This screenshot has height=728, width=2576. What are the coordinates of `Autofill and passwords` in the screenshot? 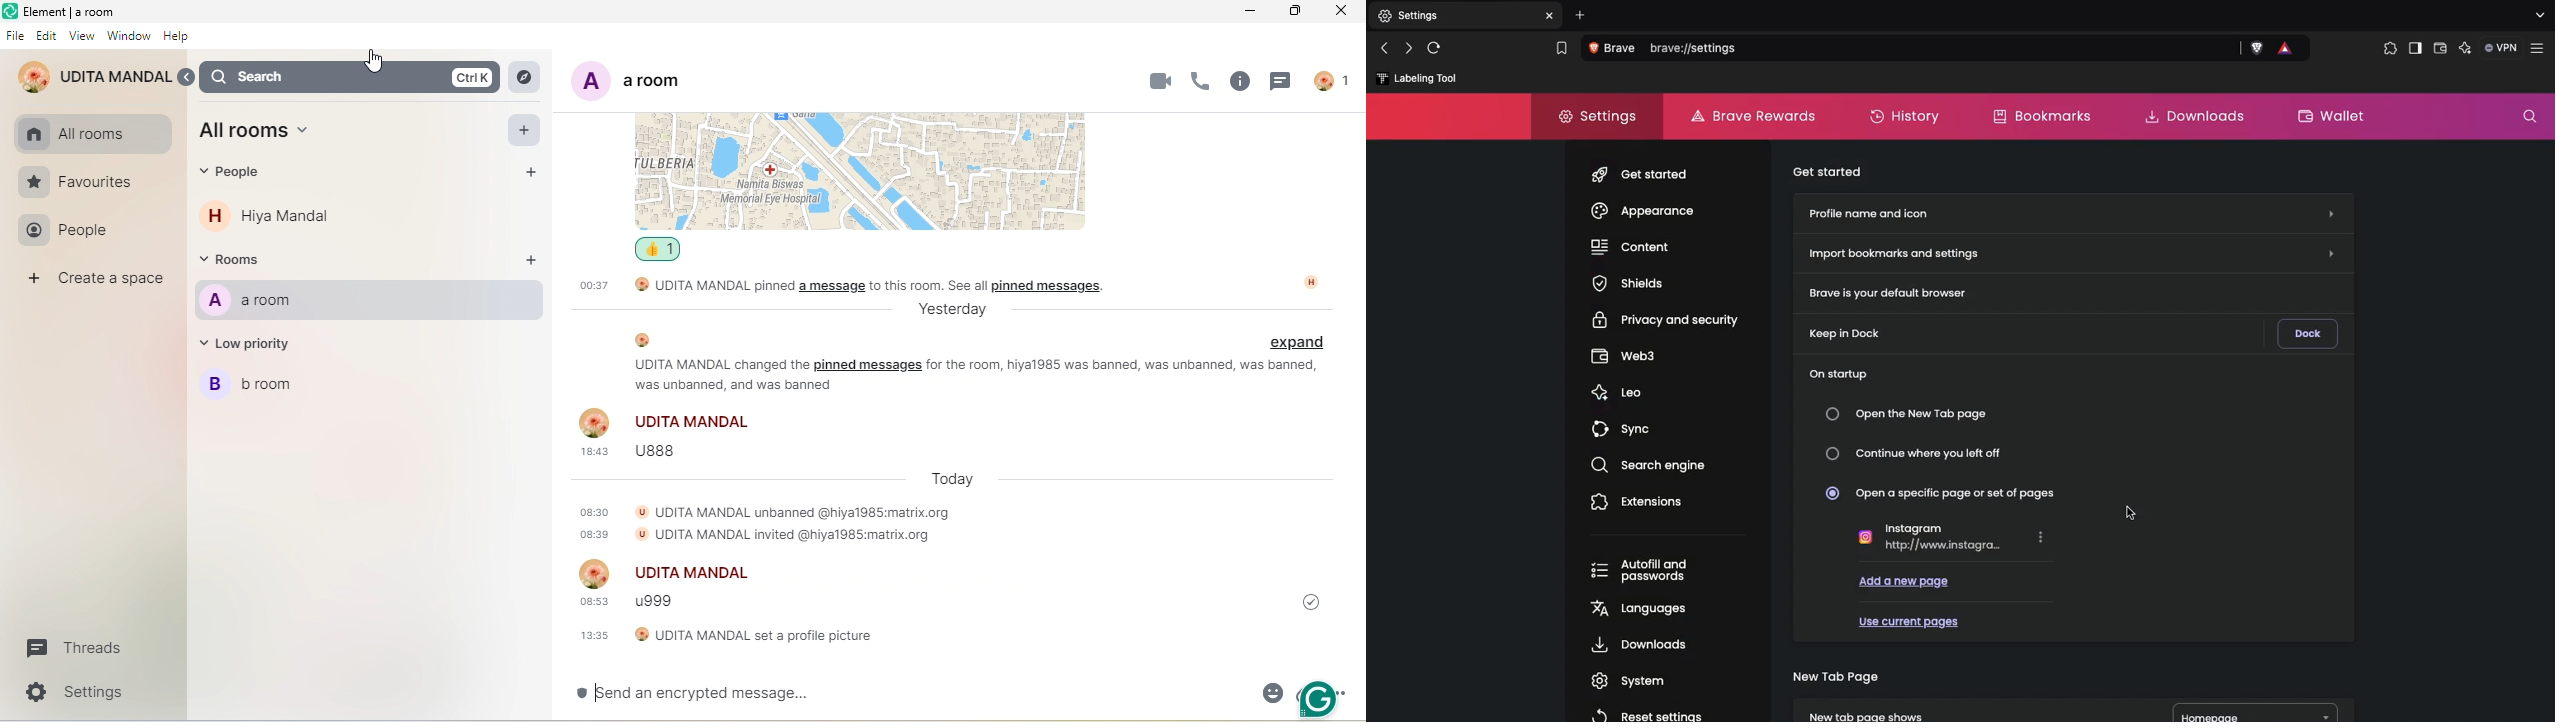 It's located at (1646, 572).